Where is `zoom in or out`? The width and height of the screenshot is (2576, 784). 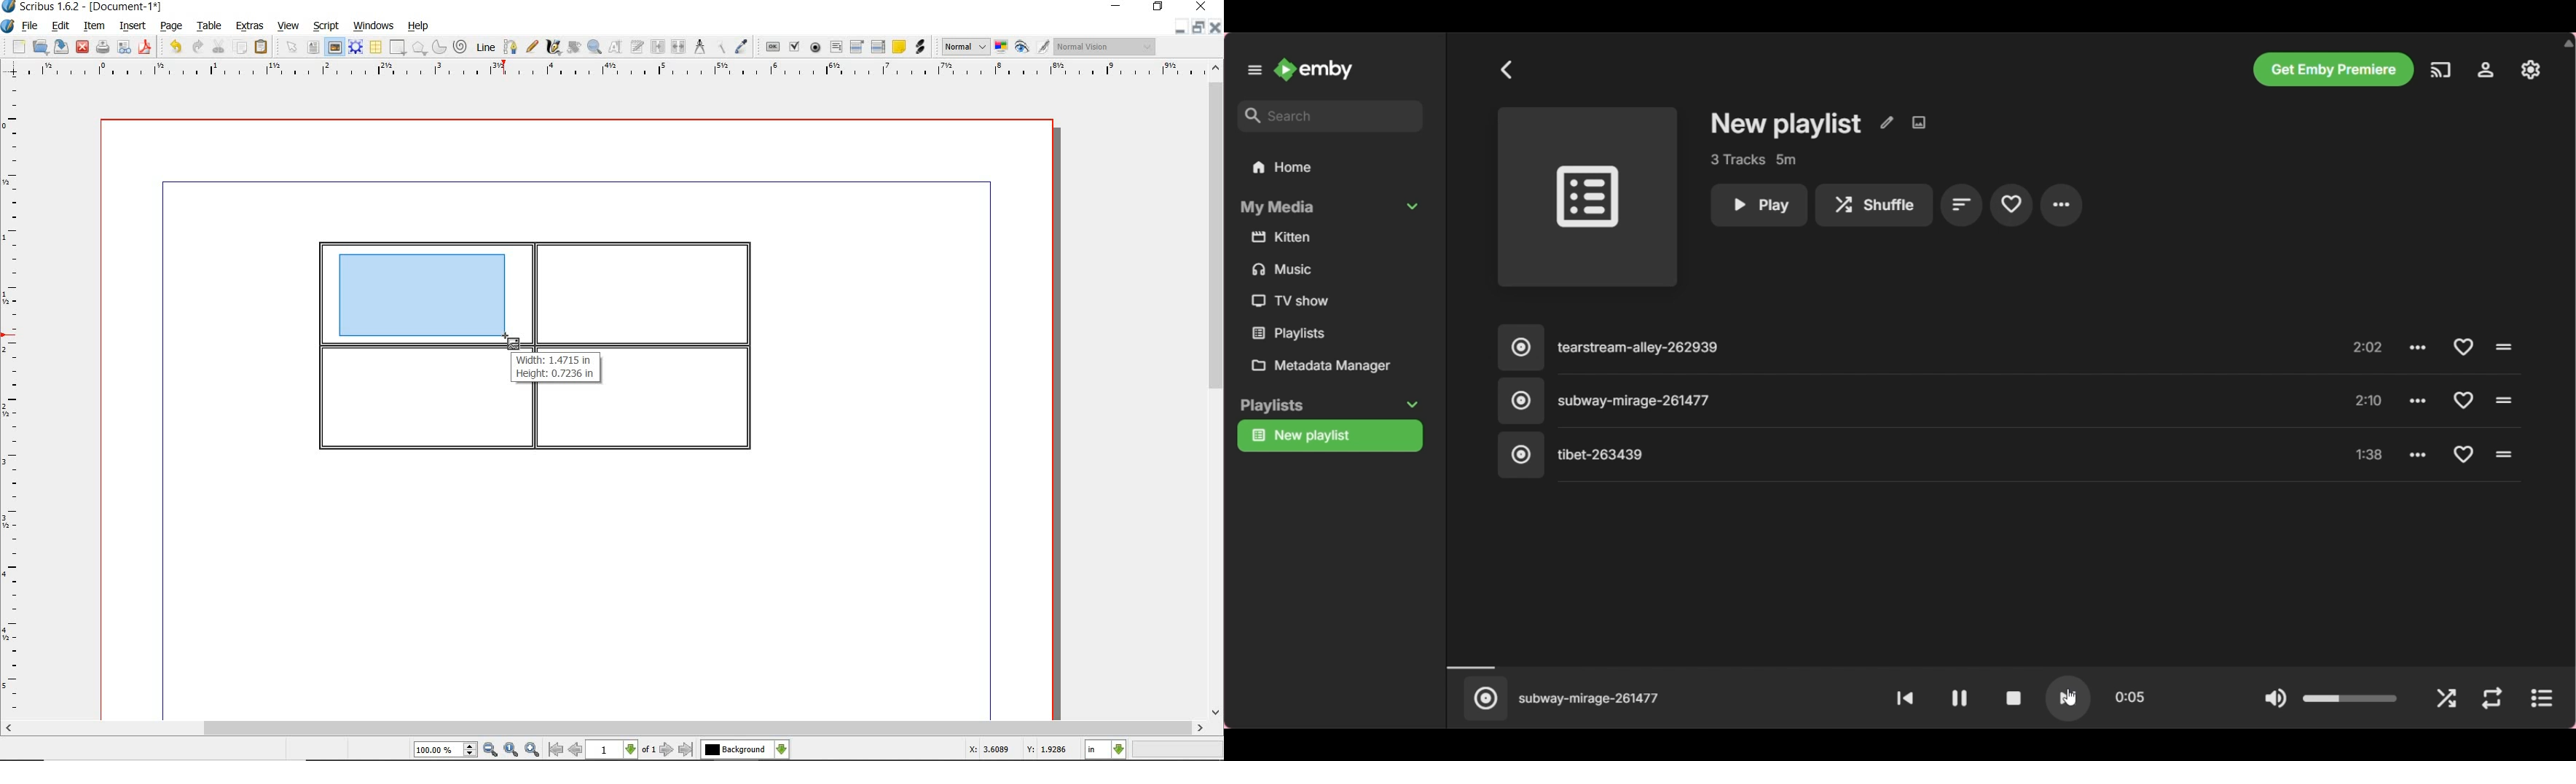
zoom in or out is located at coordinates (594, 47).